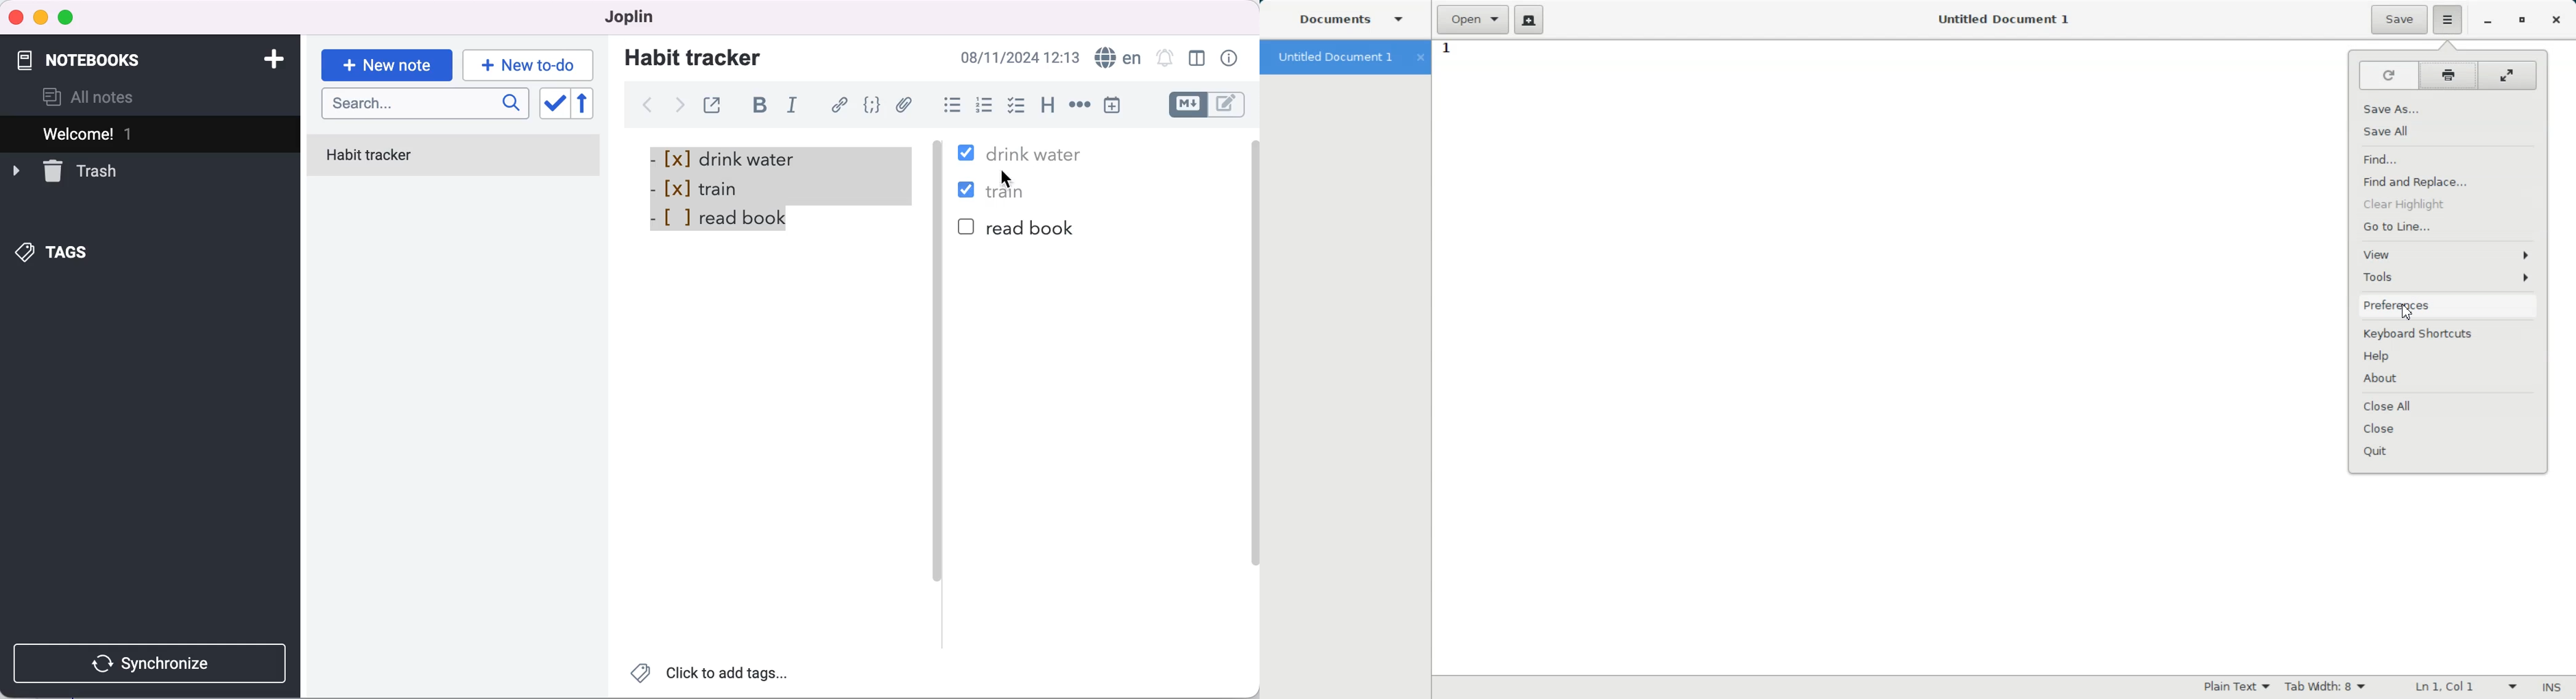 This screenshot has height=700, width=2576. Describe the element at coordinates (969, 192) in the screenshot. I see `box 2 selected` at that location.